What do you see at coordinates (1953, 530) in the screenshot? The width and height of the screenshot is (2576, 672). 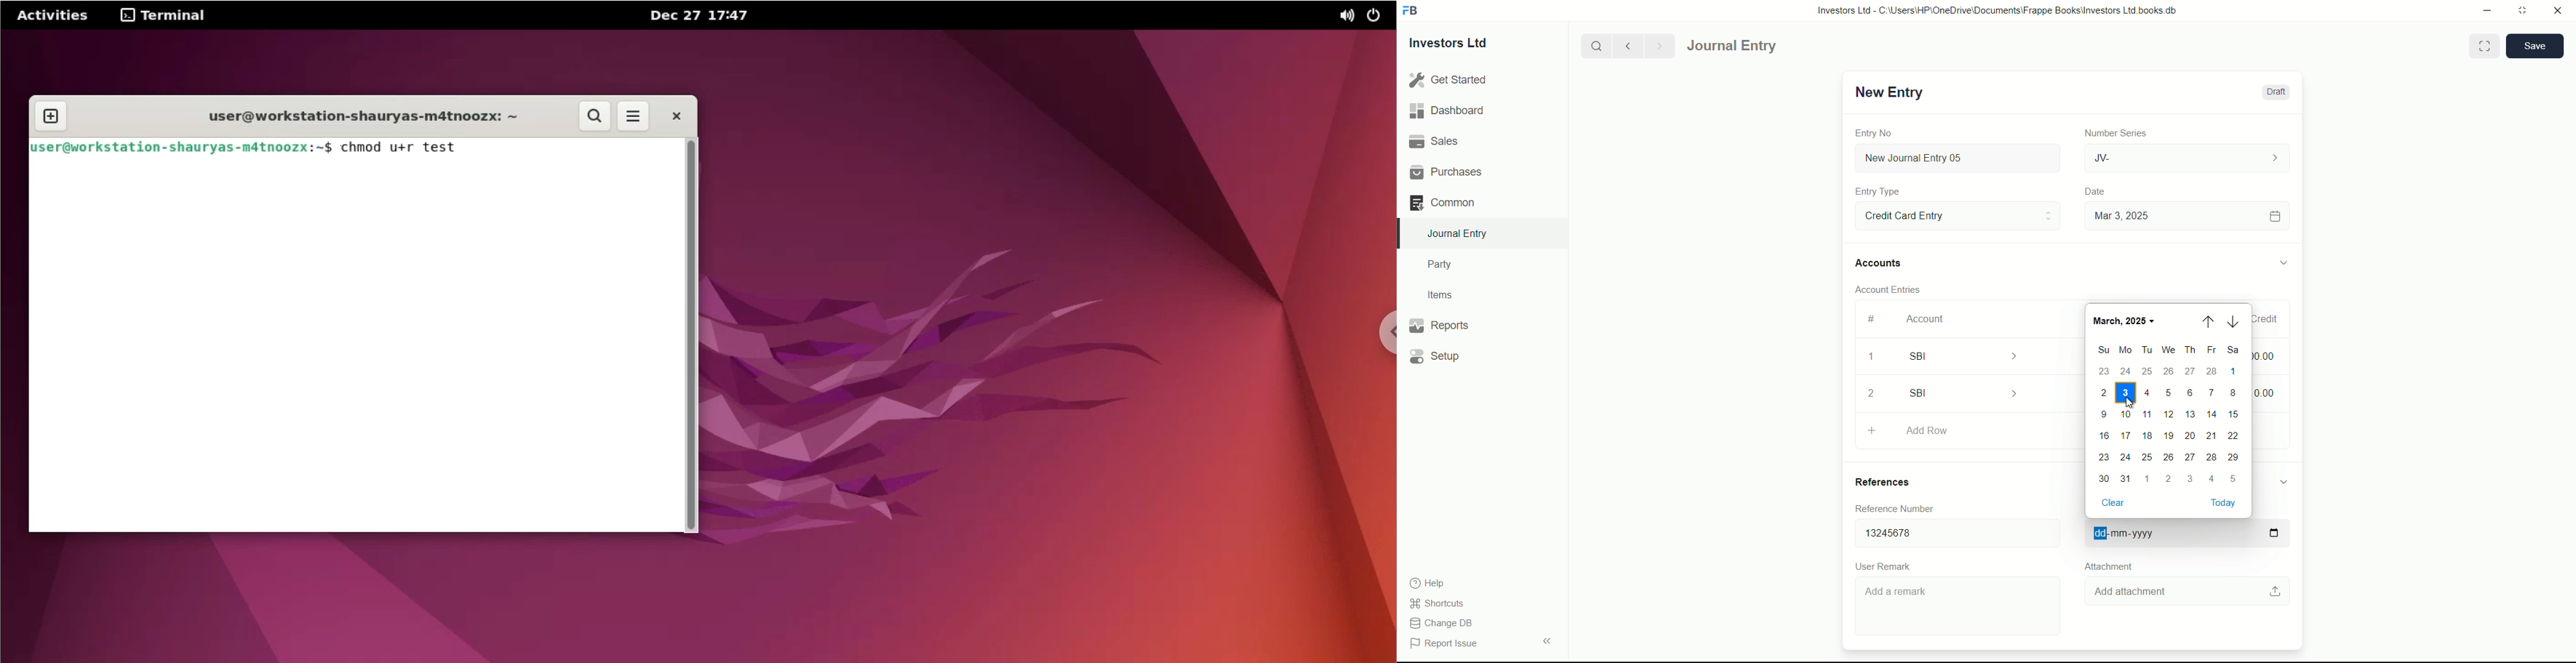 I see `13245678` at bounding box center [1953, 530].